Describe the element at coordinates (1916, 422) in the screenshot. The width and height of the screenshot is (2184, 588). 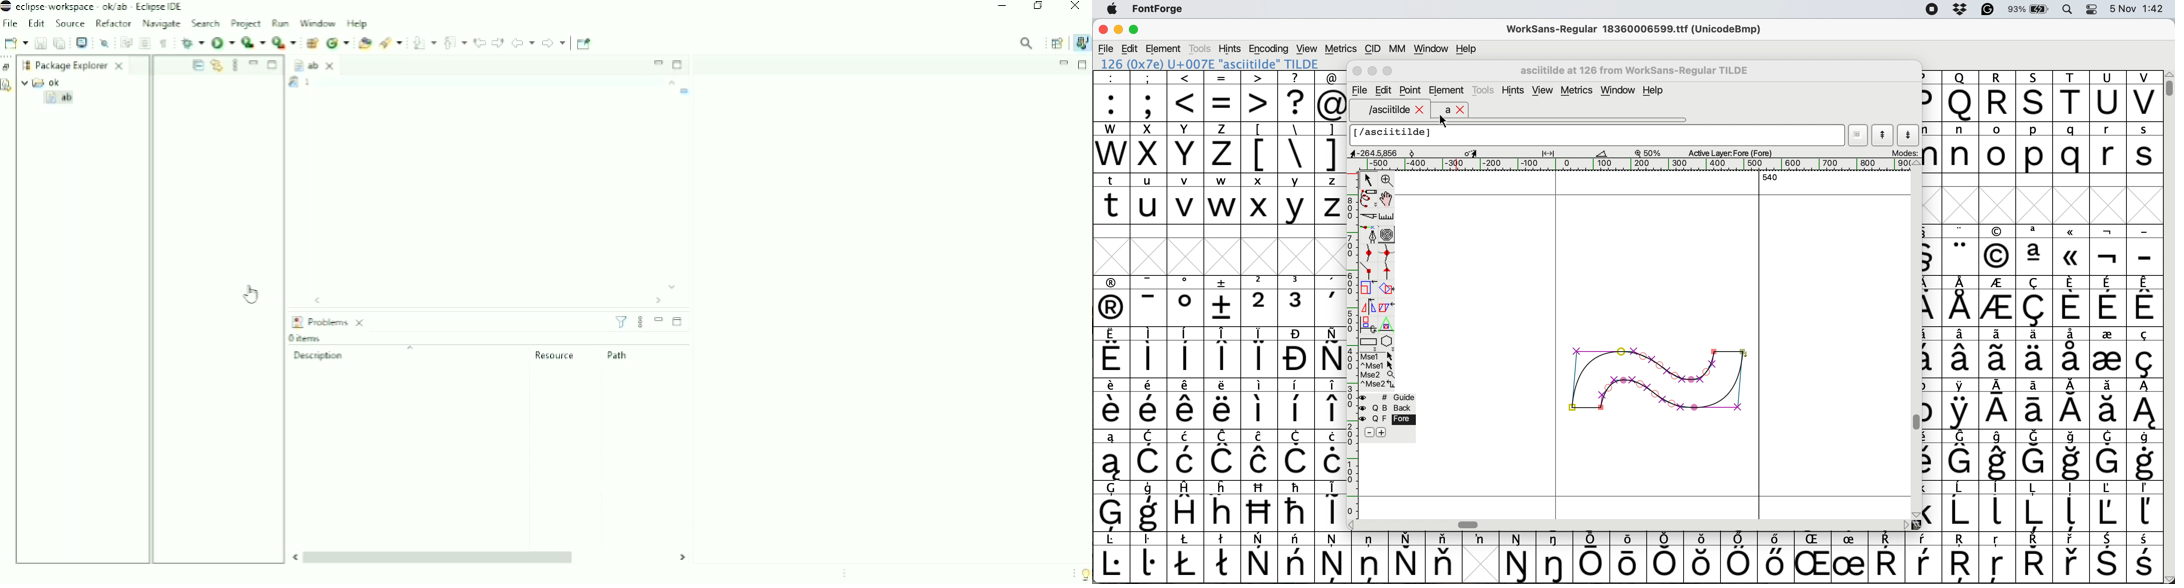
I see `Vertical scroll bar` at that location.